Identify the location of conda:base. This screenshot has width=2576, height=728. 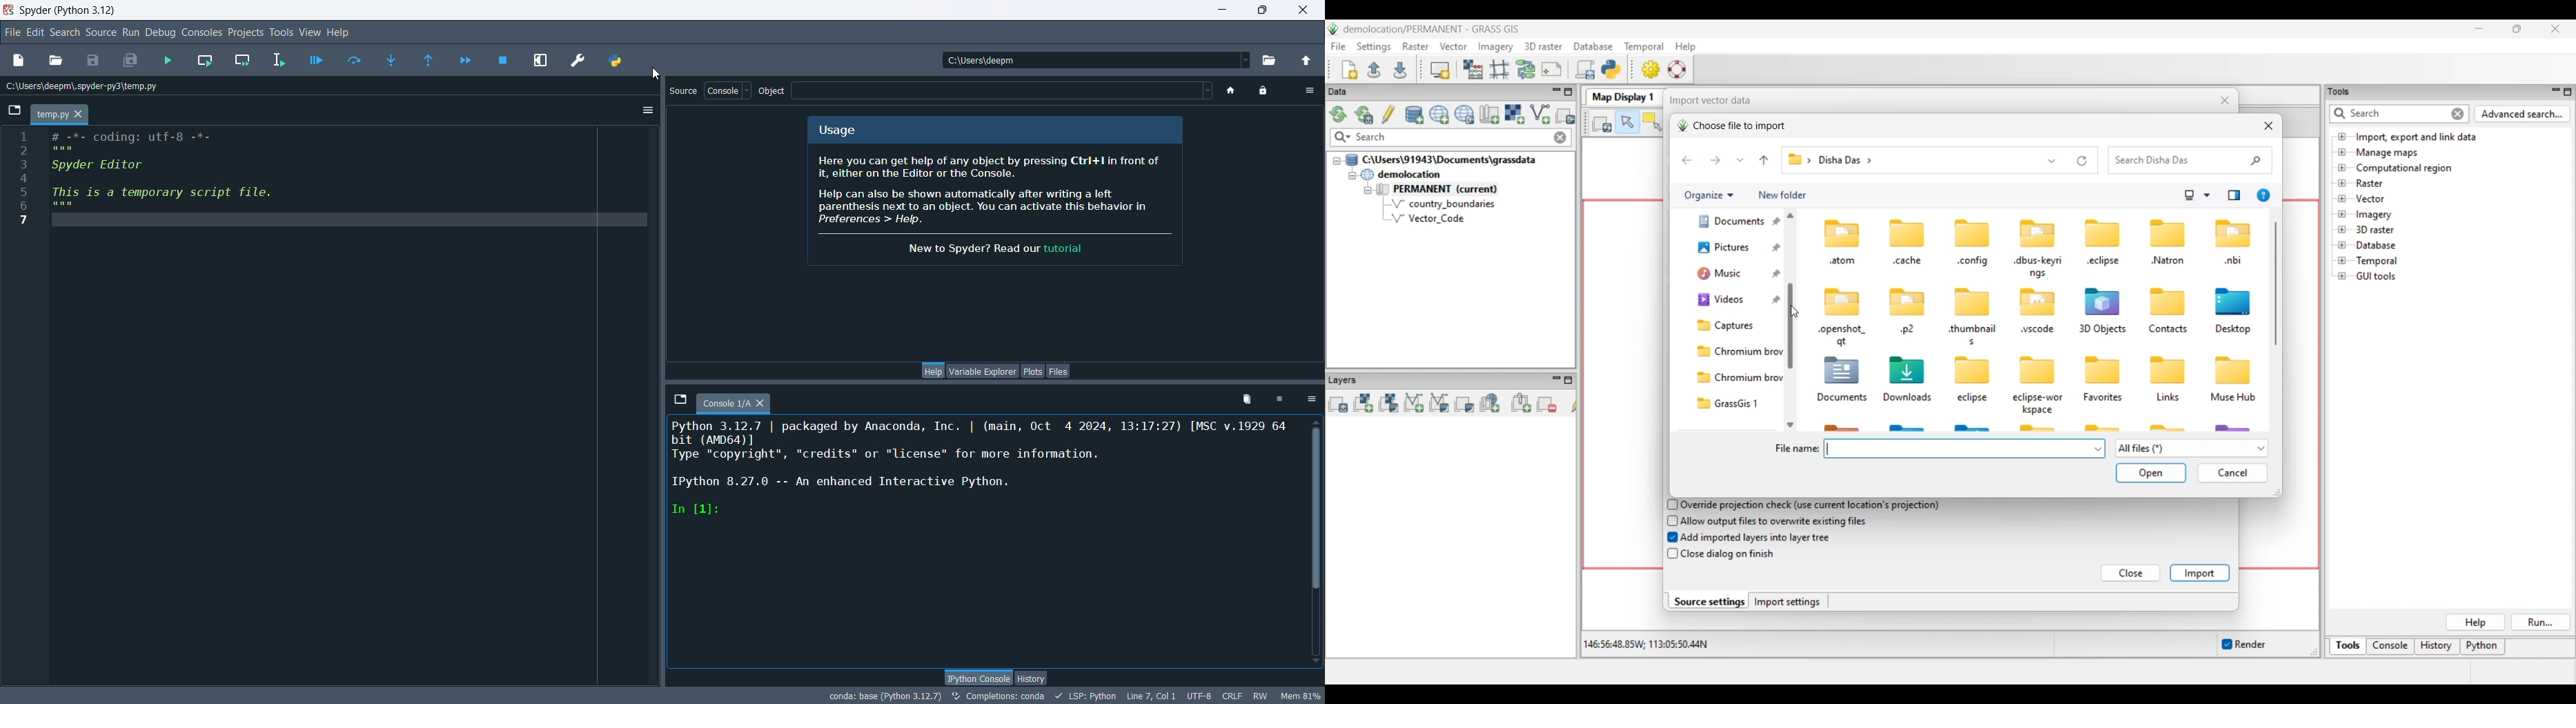
(885, 696).